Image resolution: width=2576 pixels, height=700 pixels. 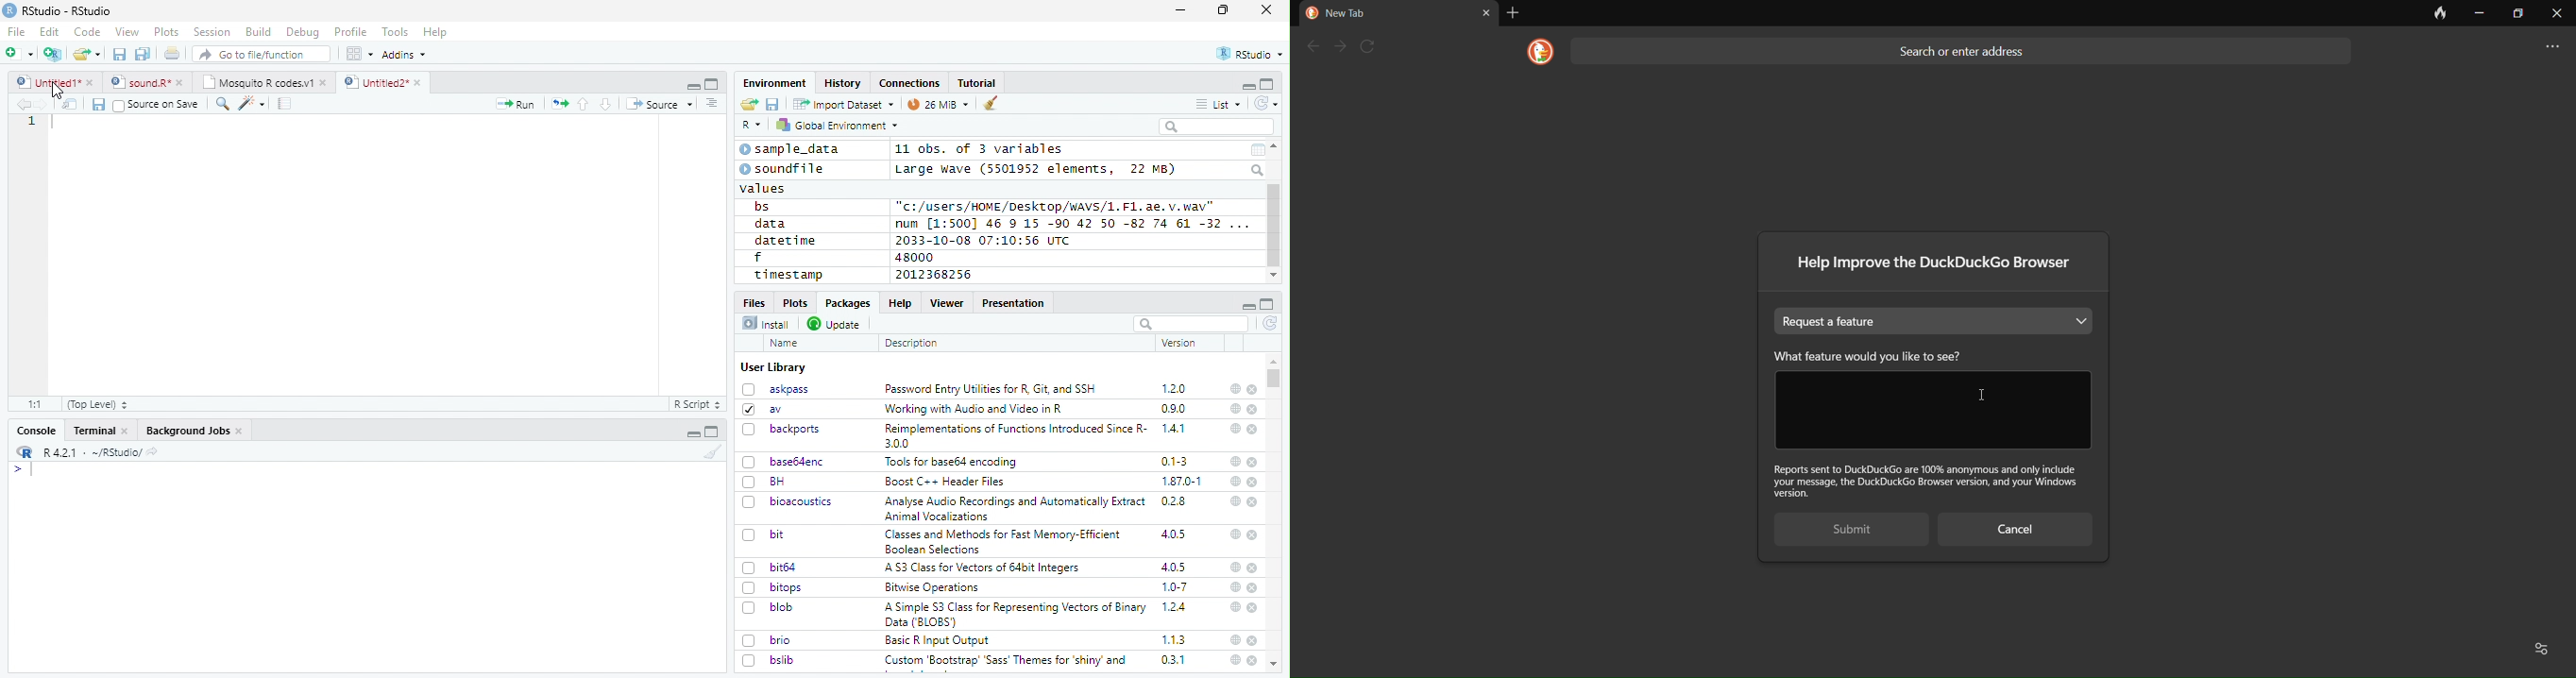 I want to click on Update, so click(x=836, y=324).